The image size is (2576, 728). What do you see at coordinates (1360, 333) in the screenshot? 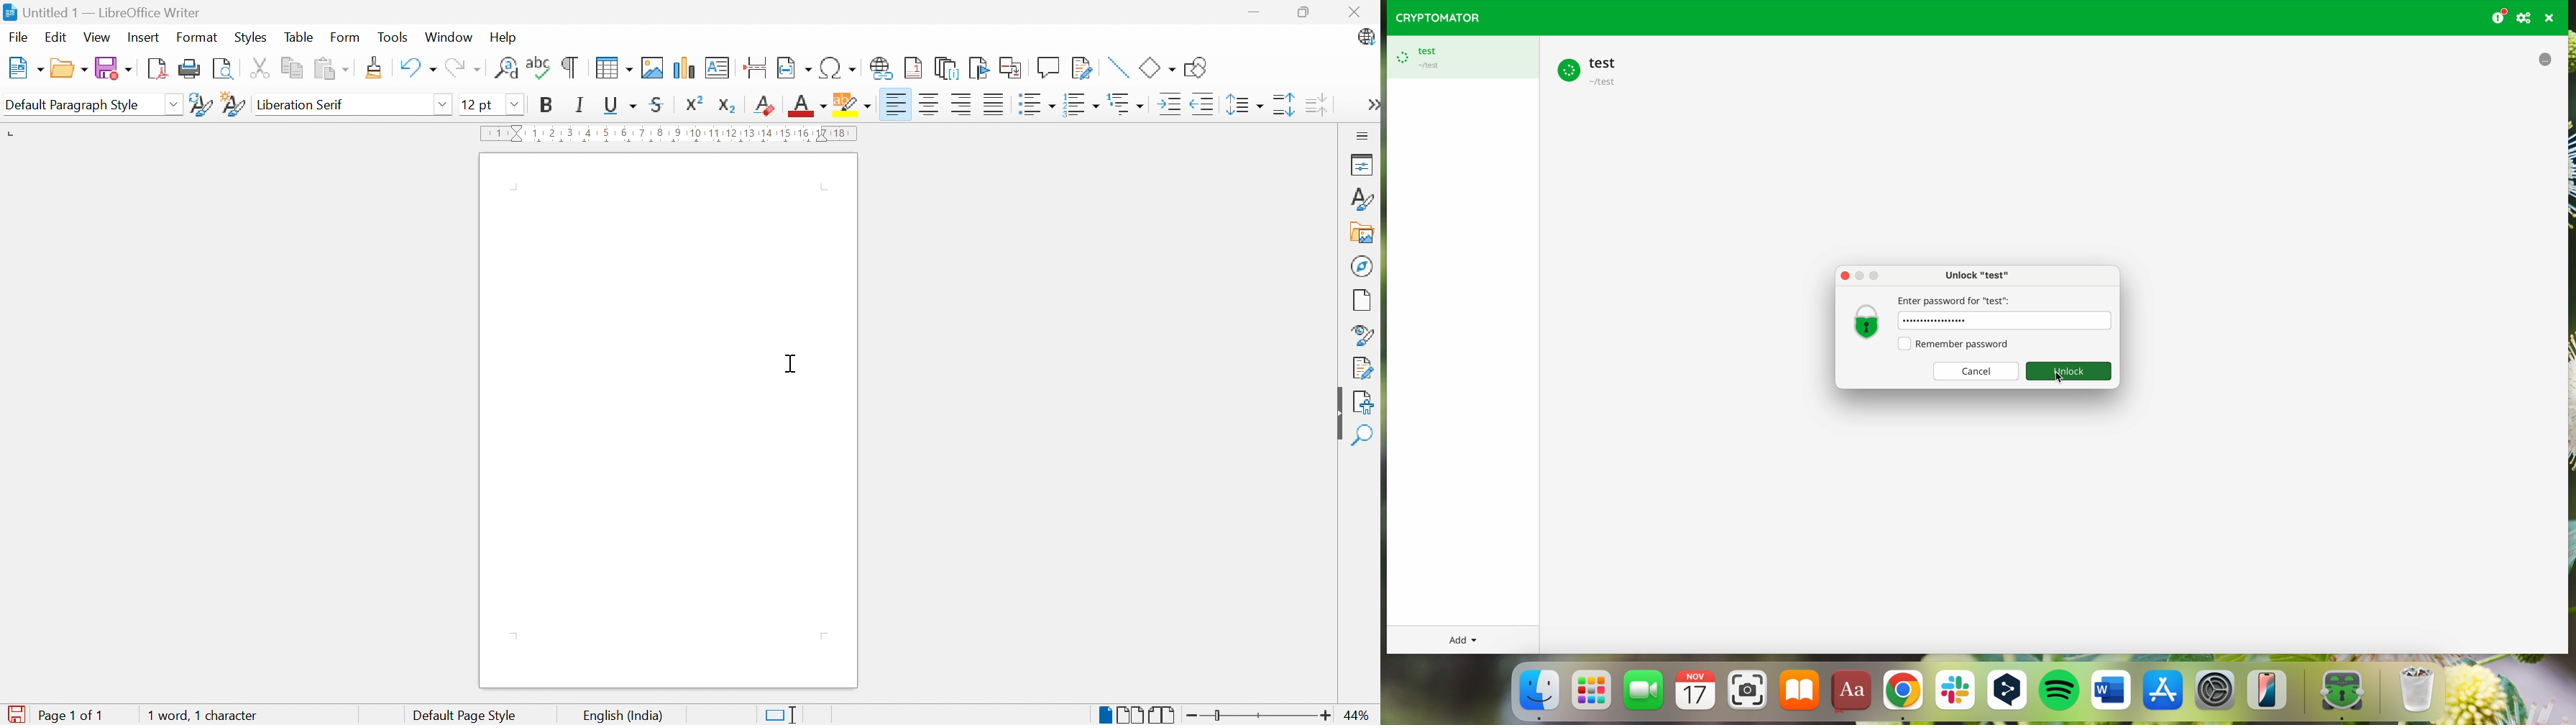
I see `Style inspector` at bounding box center [1360, 333].